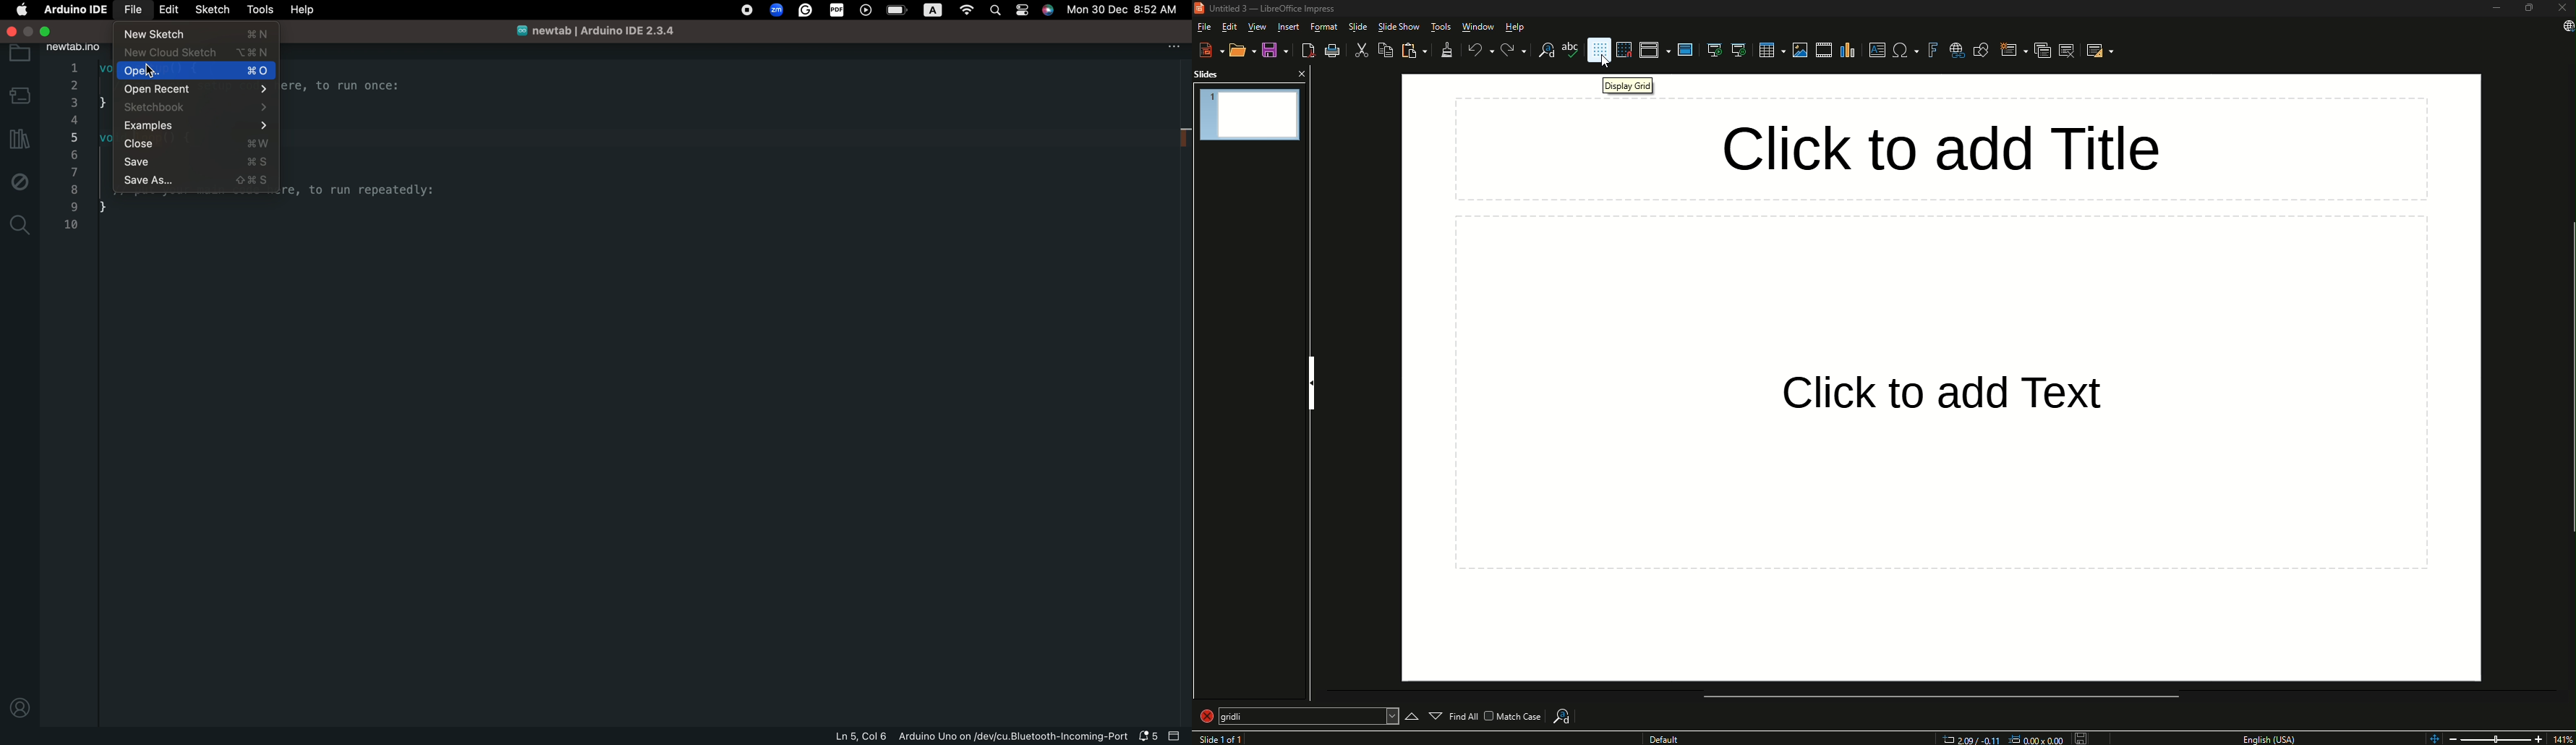 This screenshot has width=2576, height=756. What do you see at coordinates (1477, 27) in the screenshot?
I see `Window` at bounding box center [1477, 27].